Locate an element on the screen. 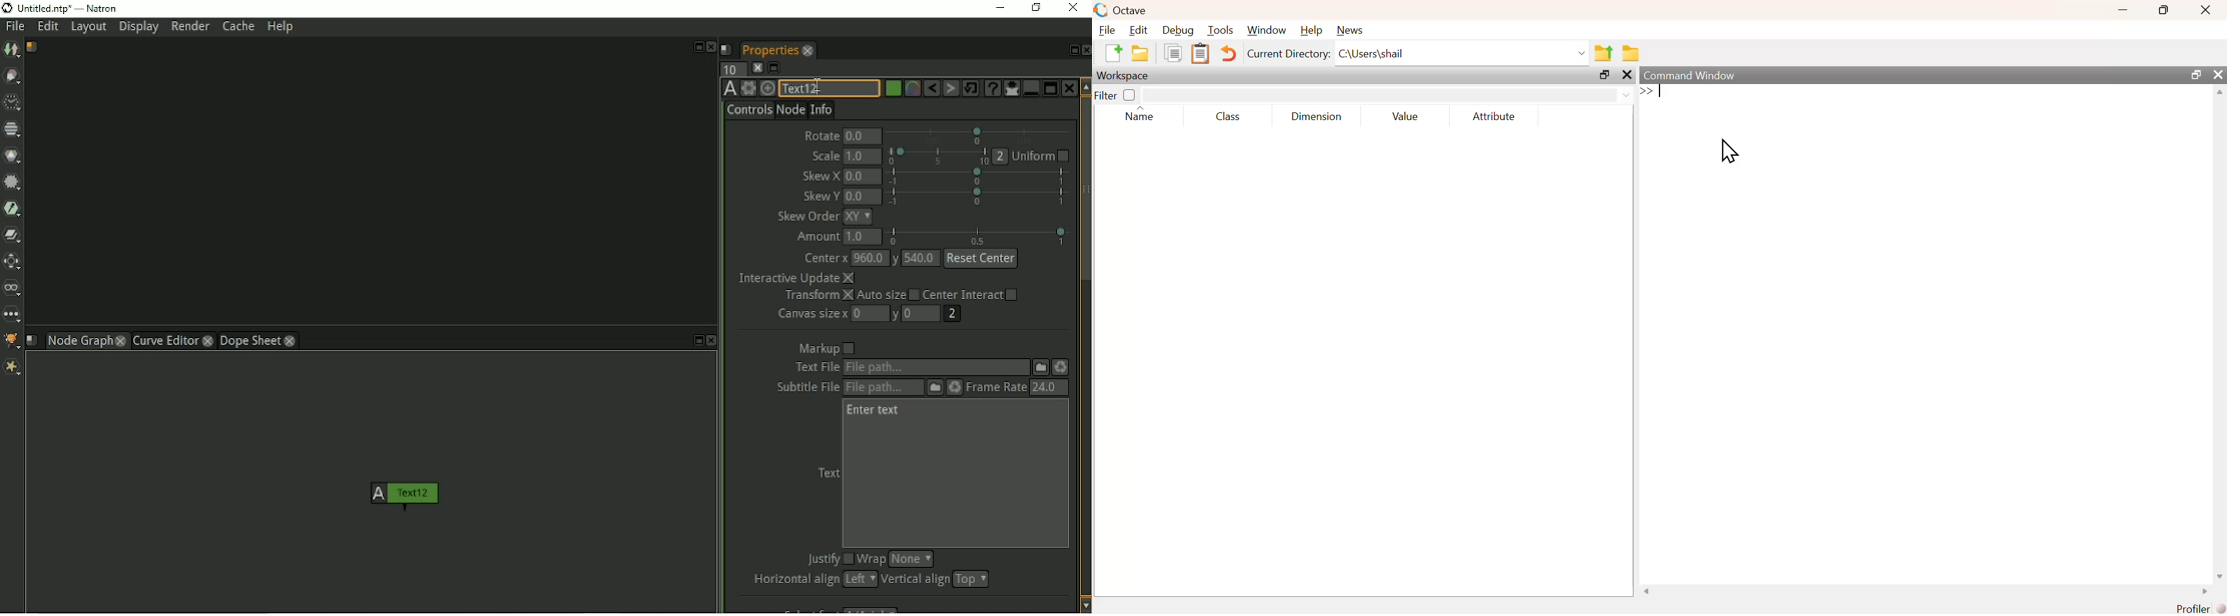 The image size is (2240, 616). copy is located at coordinates (1172, 55).